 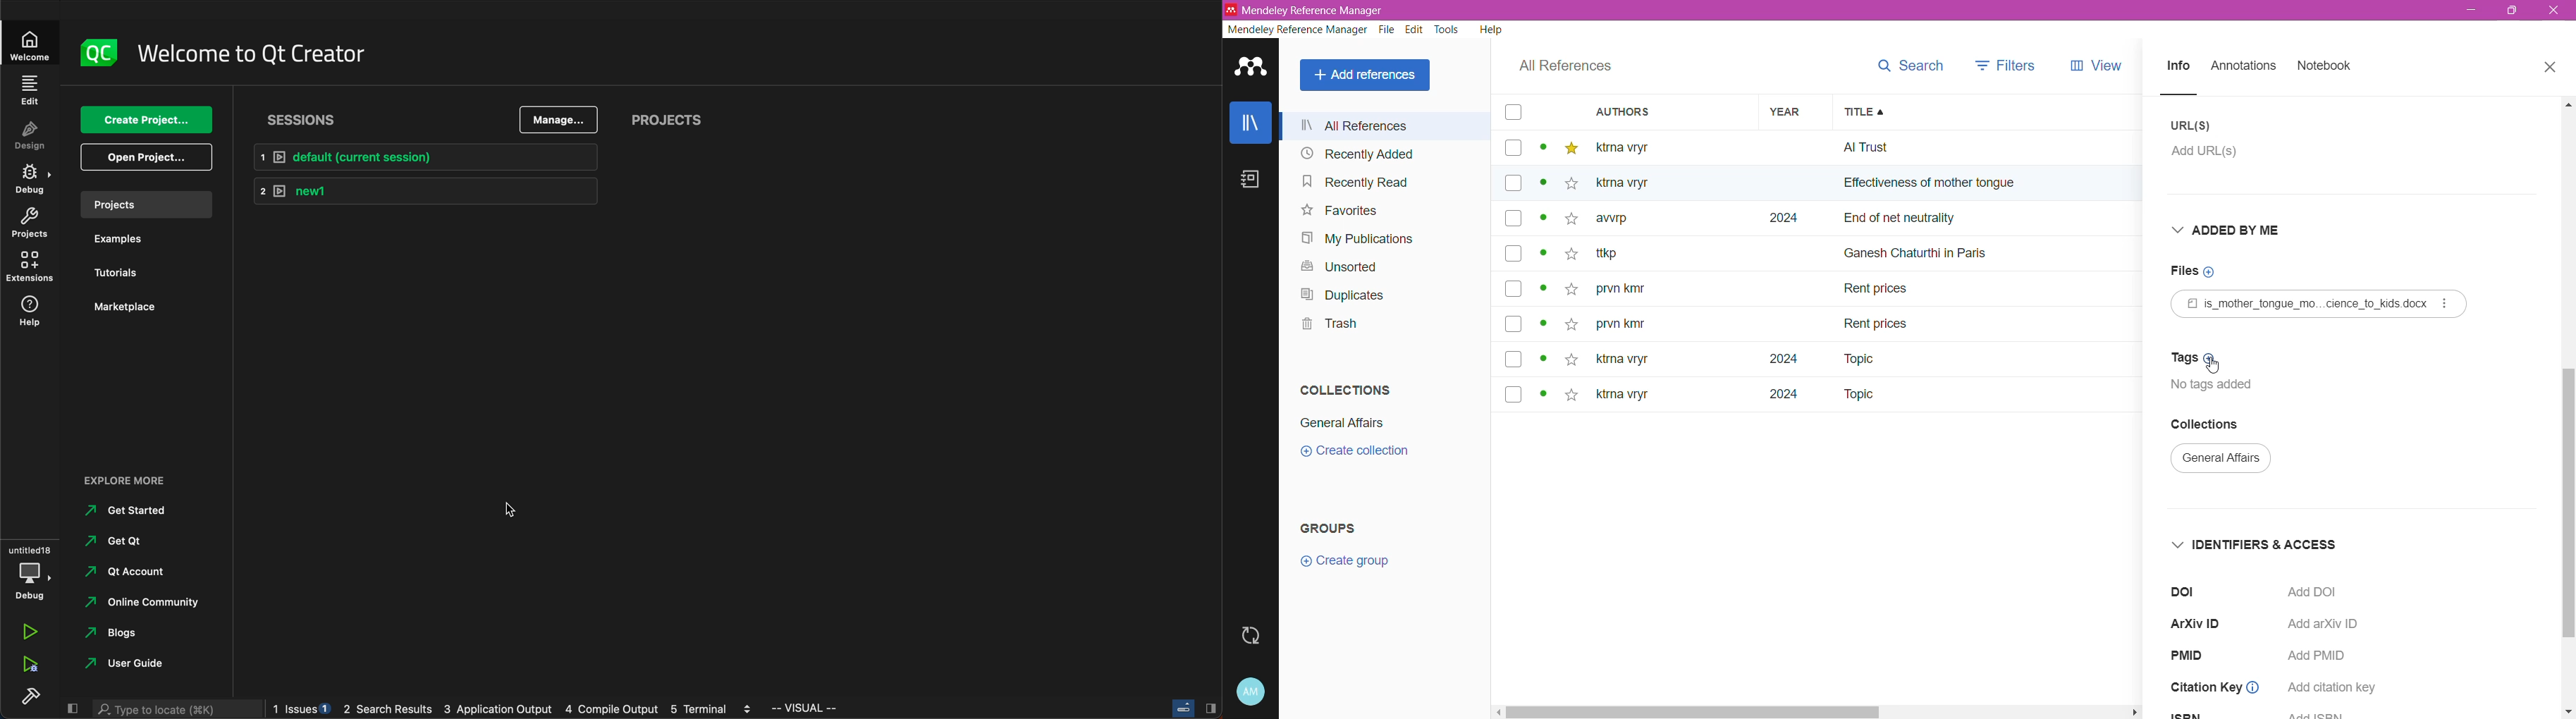 I want to click on rent prices , so click(x=1878, y=321).